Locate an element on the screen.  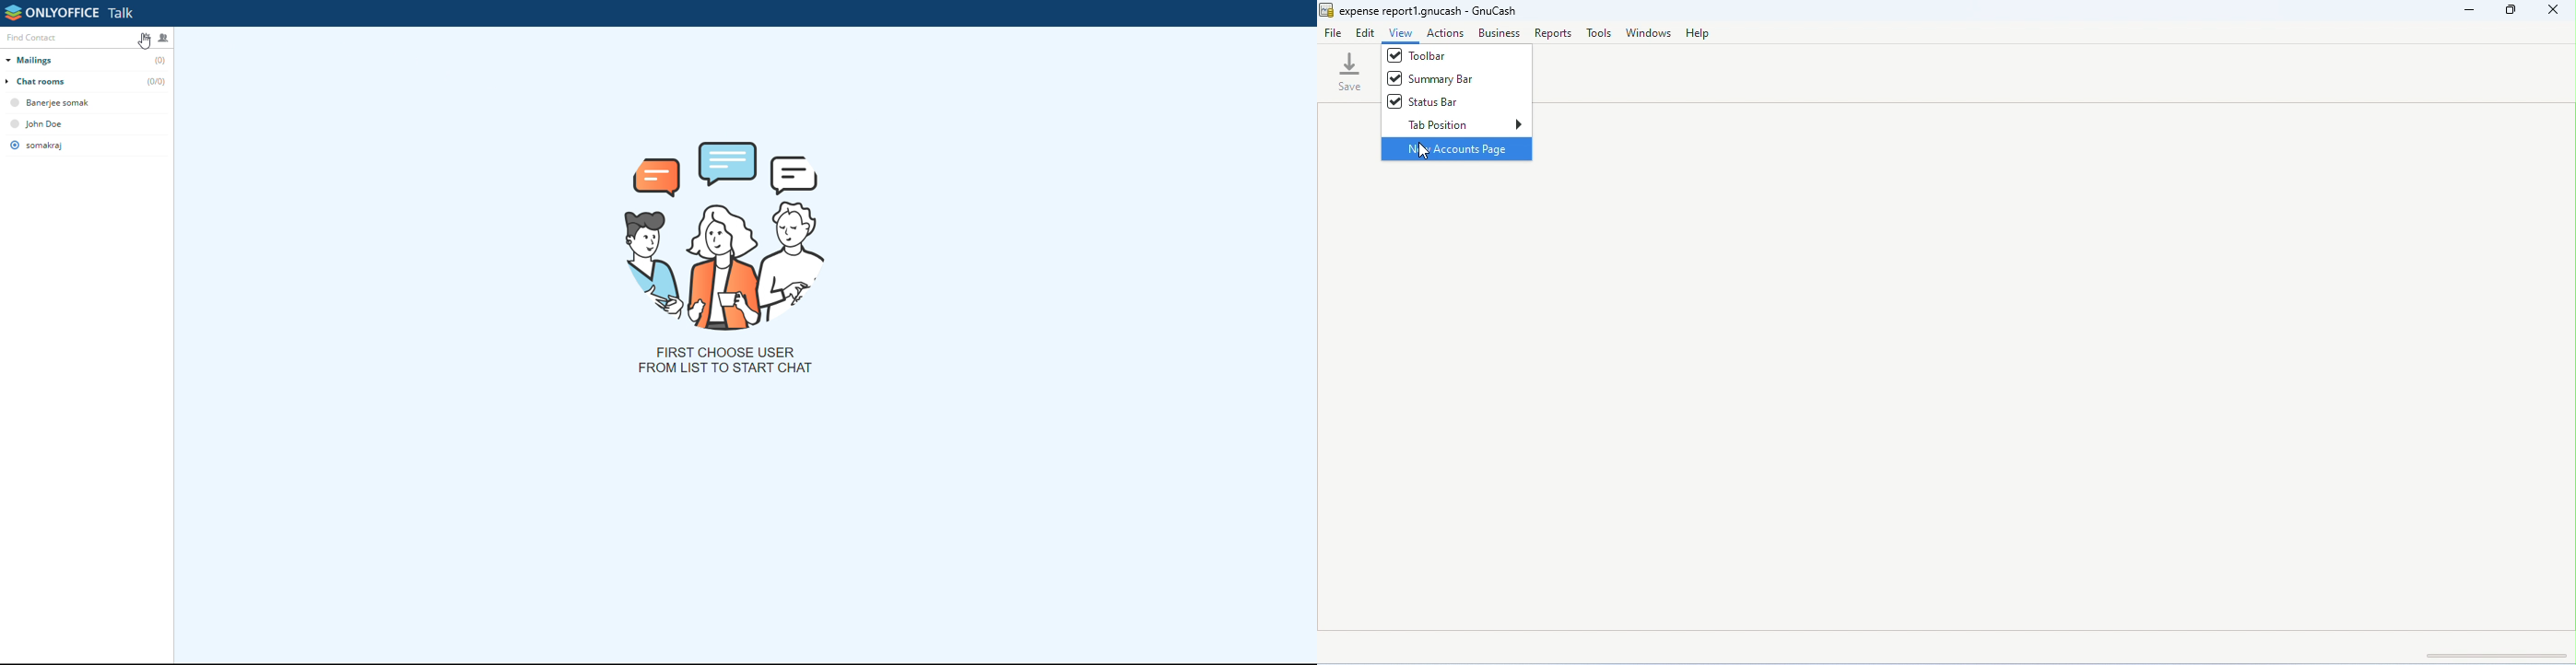
icon is located at coordinates (1326, 11).